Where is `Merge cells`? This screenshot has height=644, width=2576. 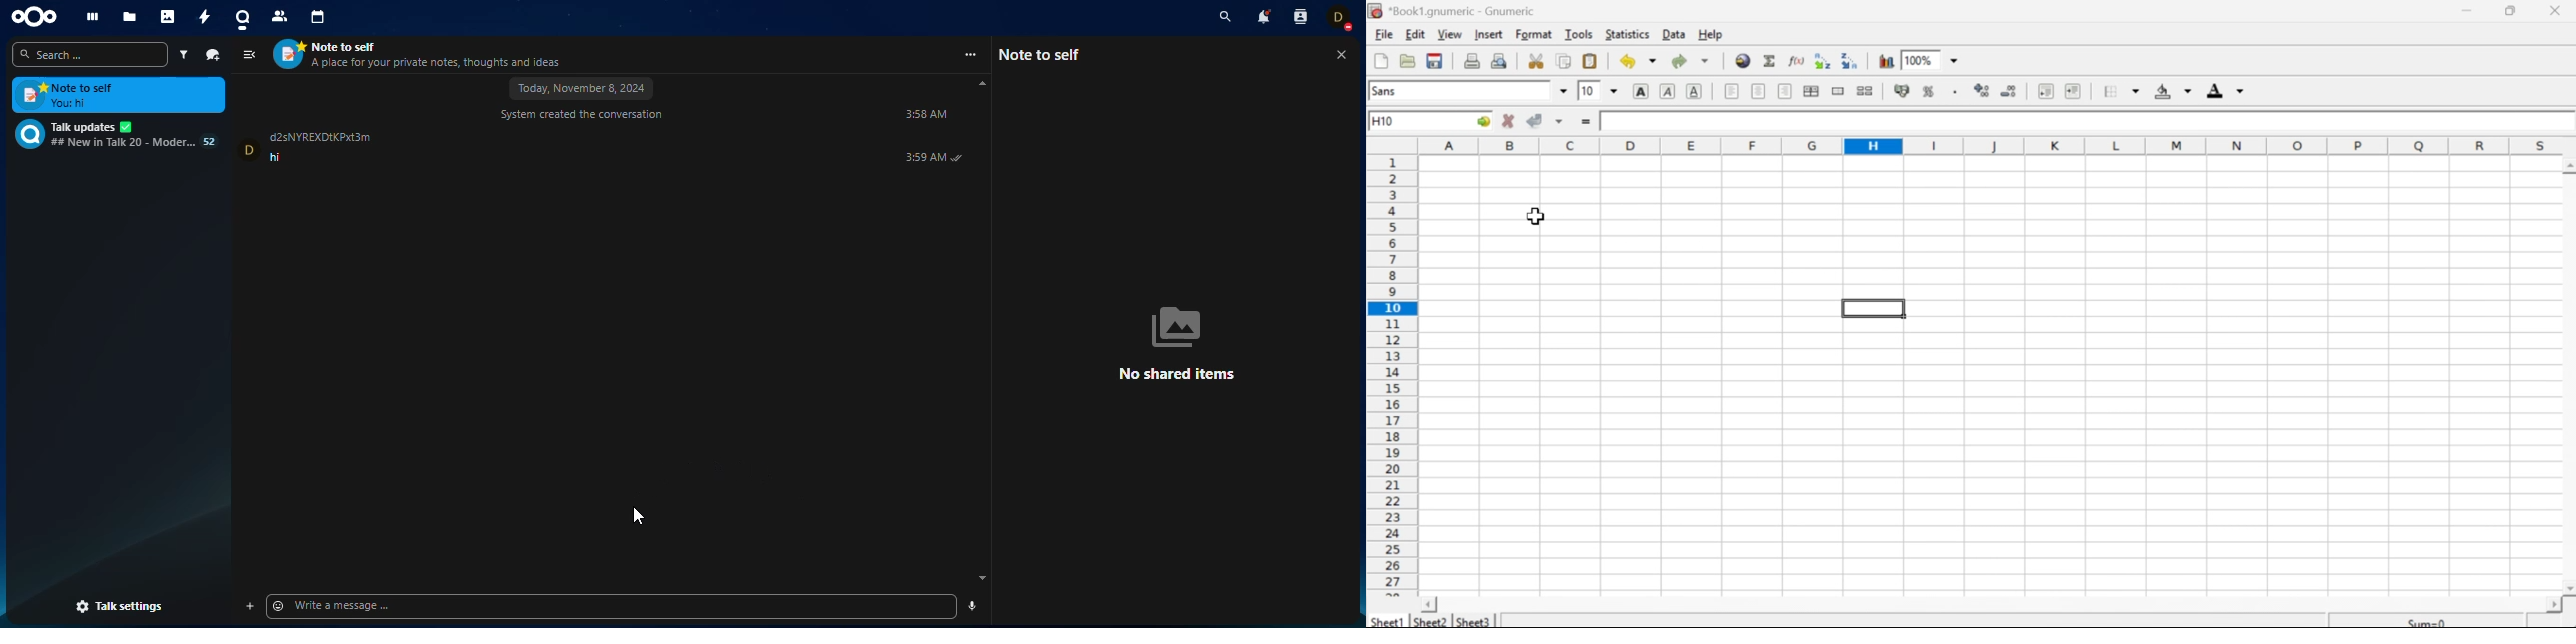
Merge cells is located at coordinates (1838, 92).